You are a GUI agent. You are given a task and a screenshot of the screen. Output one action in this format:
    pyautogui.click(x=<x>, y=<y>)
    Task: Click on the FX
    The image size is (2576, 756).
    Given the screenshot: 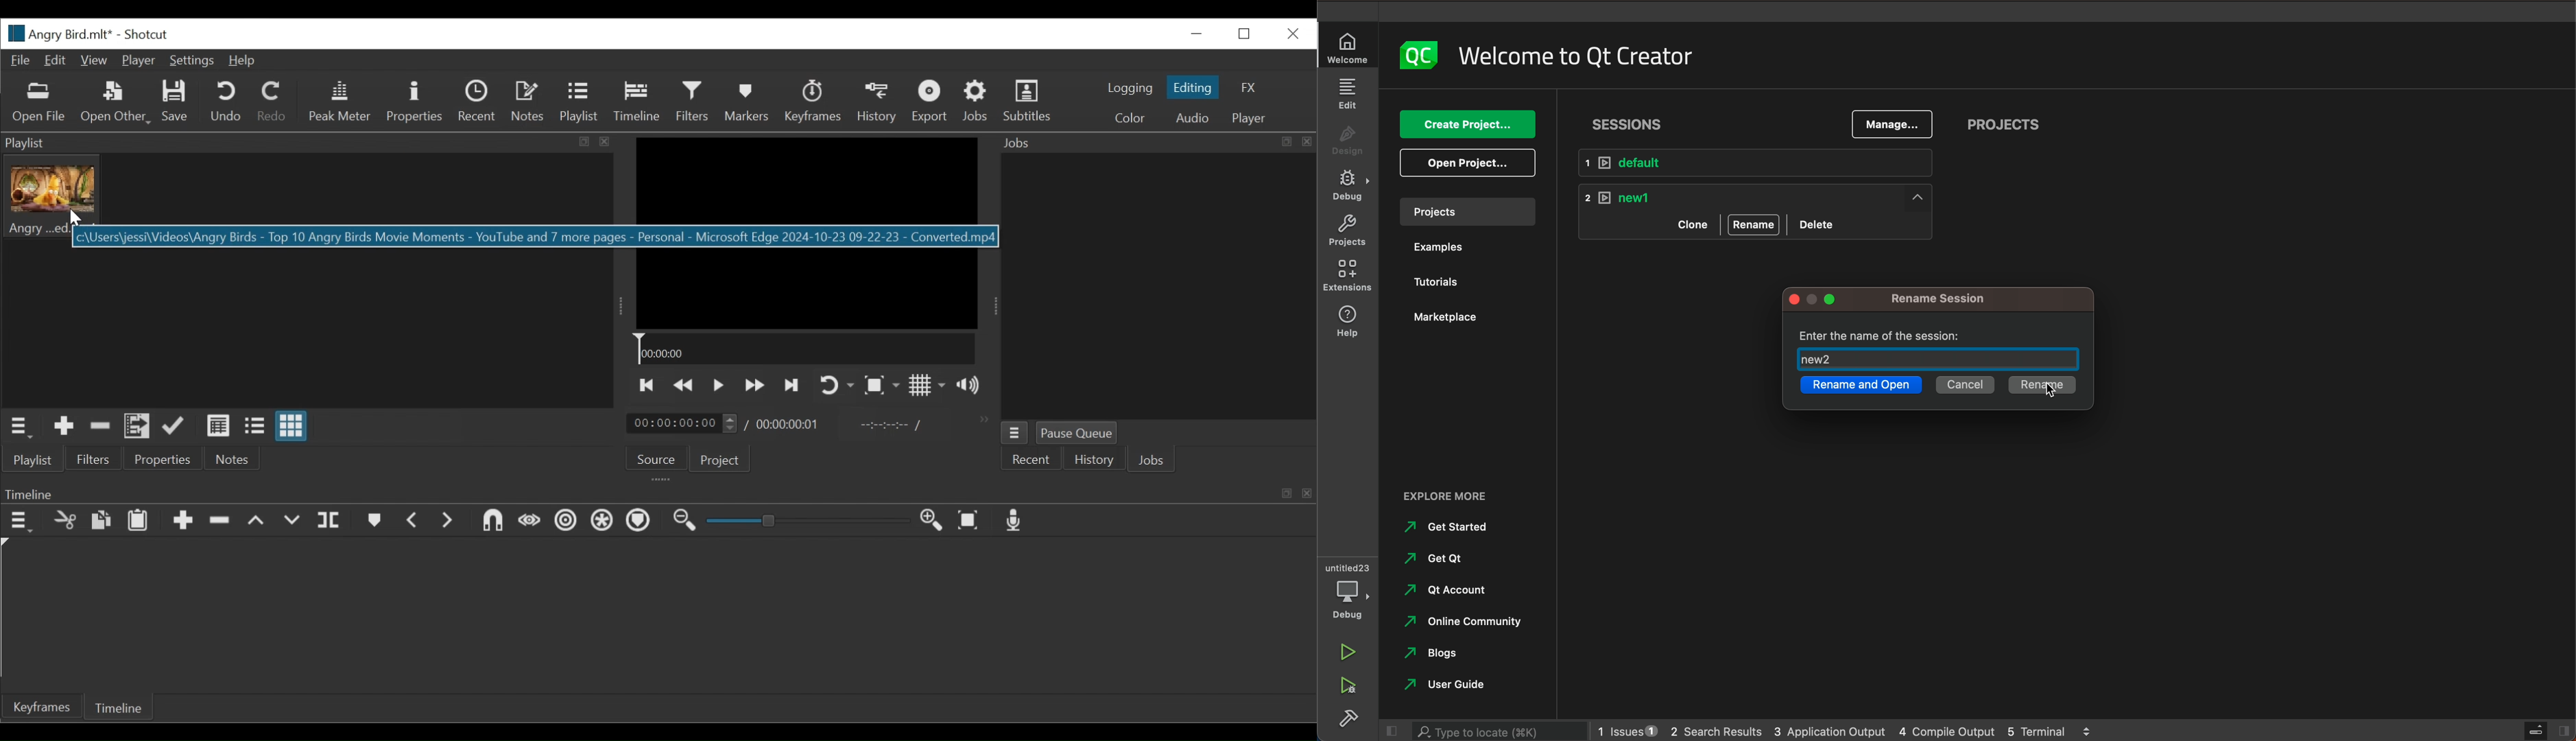 What is the action you would take?
    pyautogui.click(x=1252, y=88)
    